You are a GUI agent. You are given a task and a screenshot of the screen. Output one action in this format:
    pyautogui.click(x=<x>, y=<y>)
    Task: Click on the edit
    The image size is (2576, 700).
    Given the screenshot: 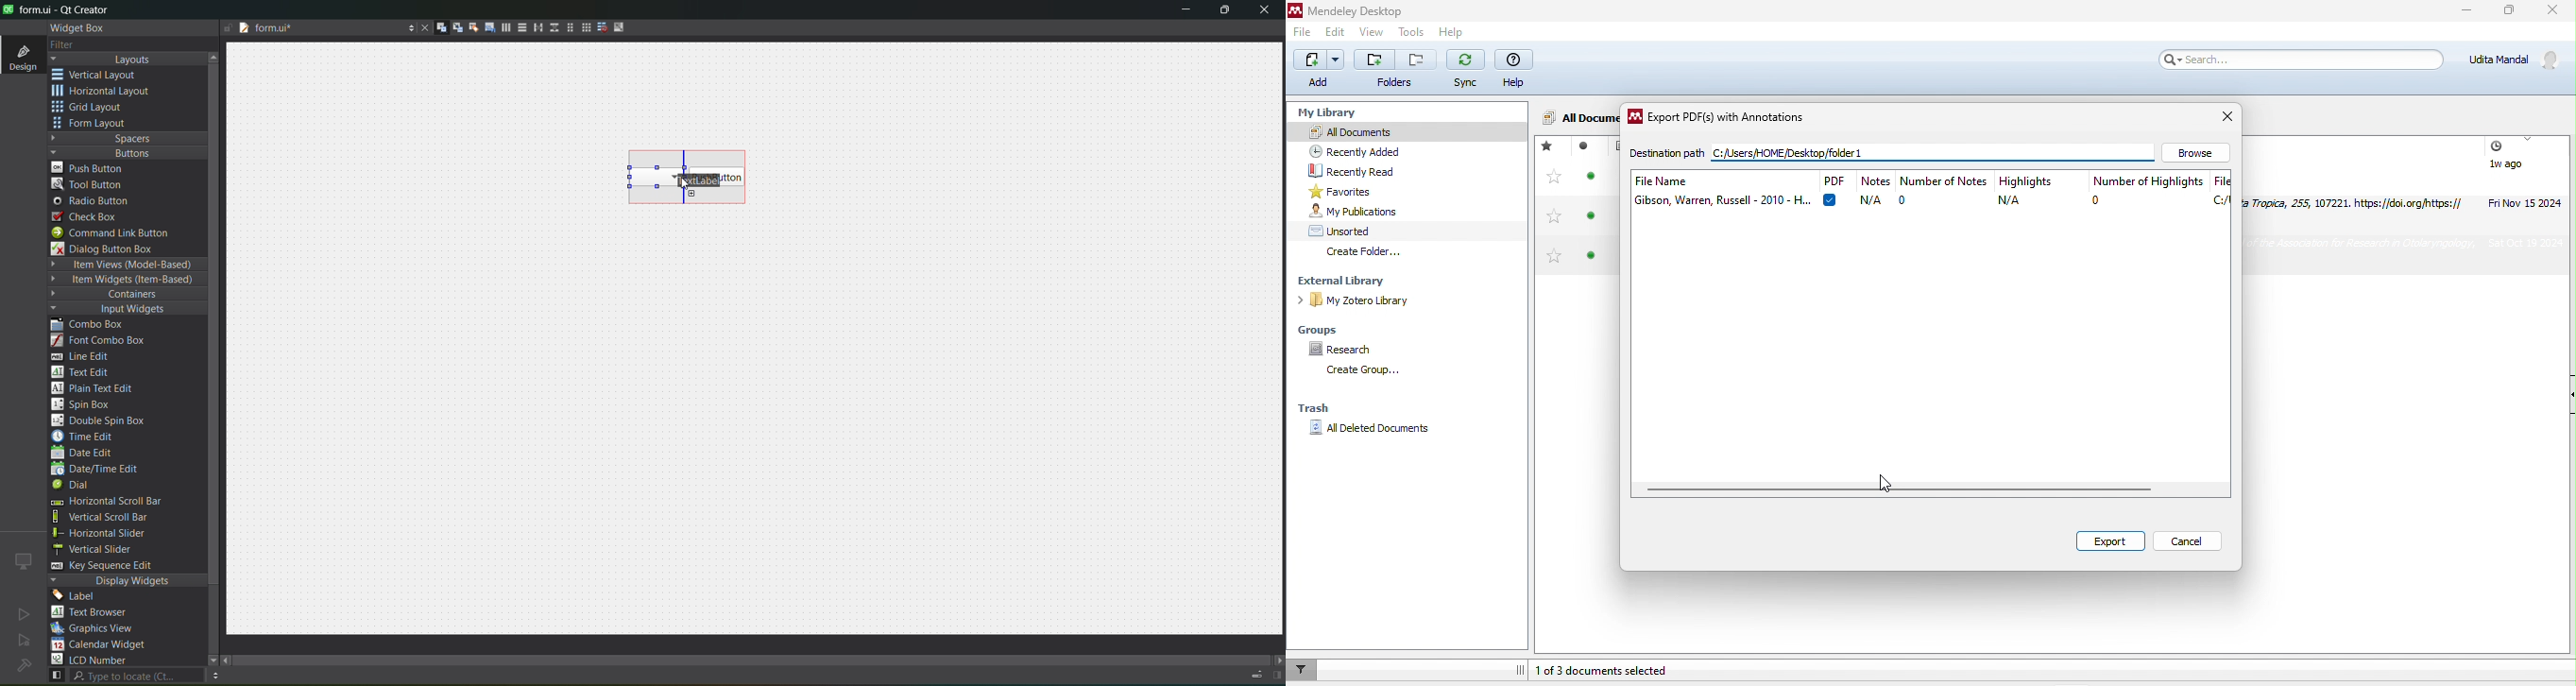 What is the action you would take?
    pyautogui.click(x=1339, y=32)
    